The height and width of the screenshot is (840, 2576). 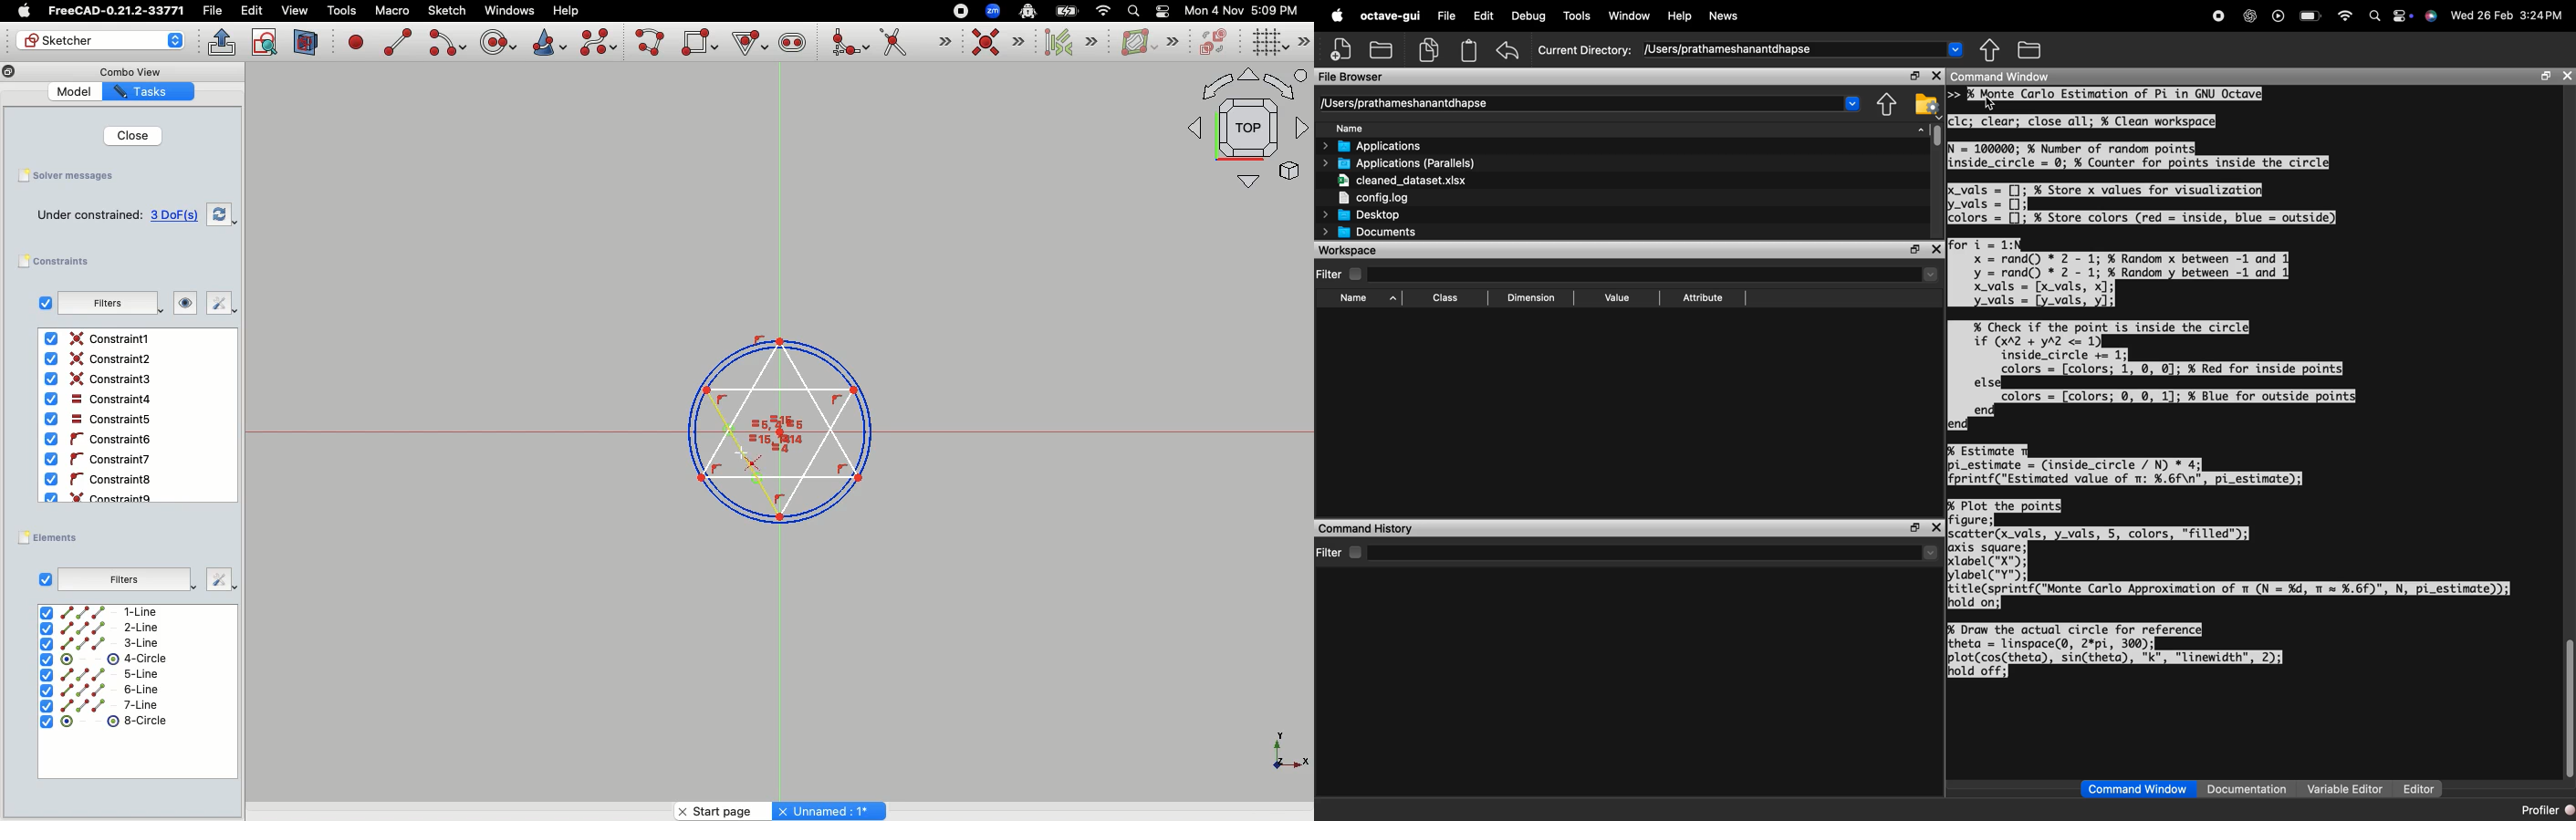 I want to click on File, so click(x=1446, y=18).